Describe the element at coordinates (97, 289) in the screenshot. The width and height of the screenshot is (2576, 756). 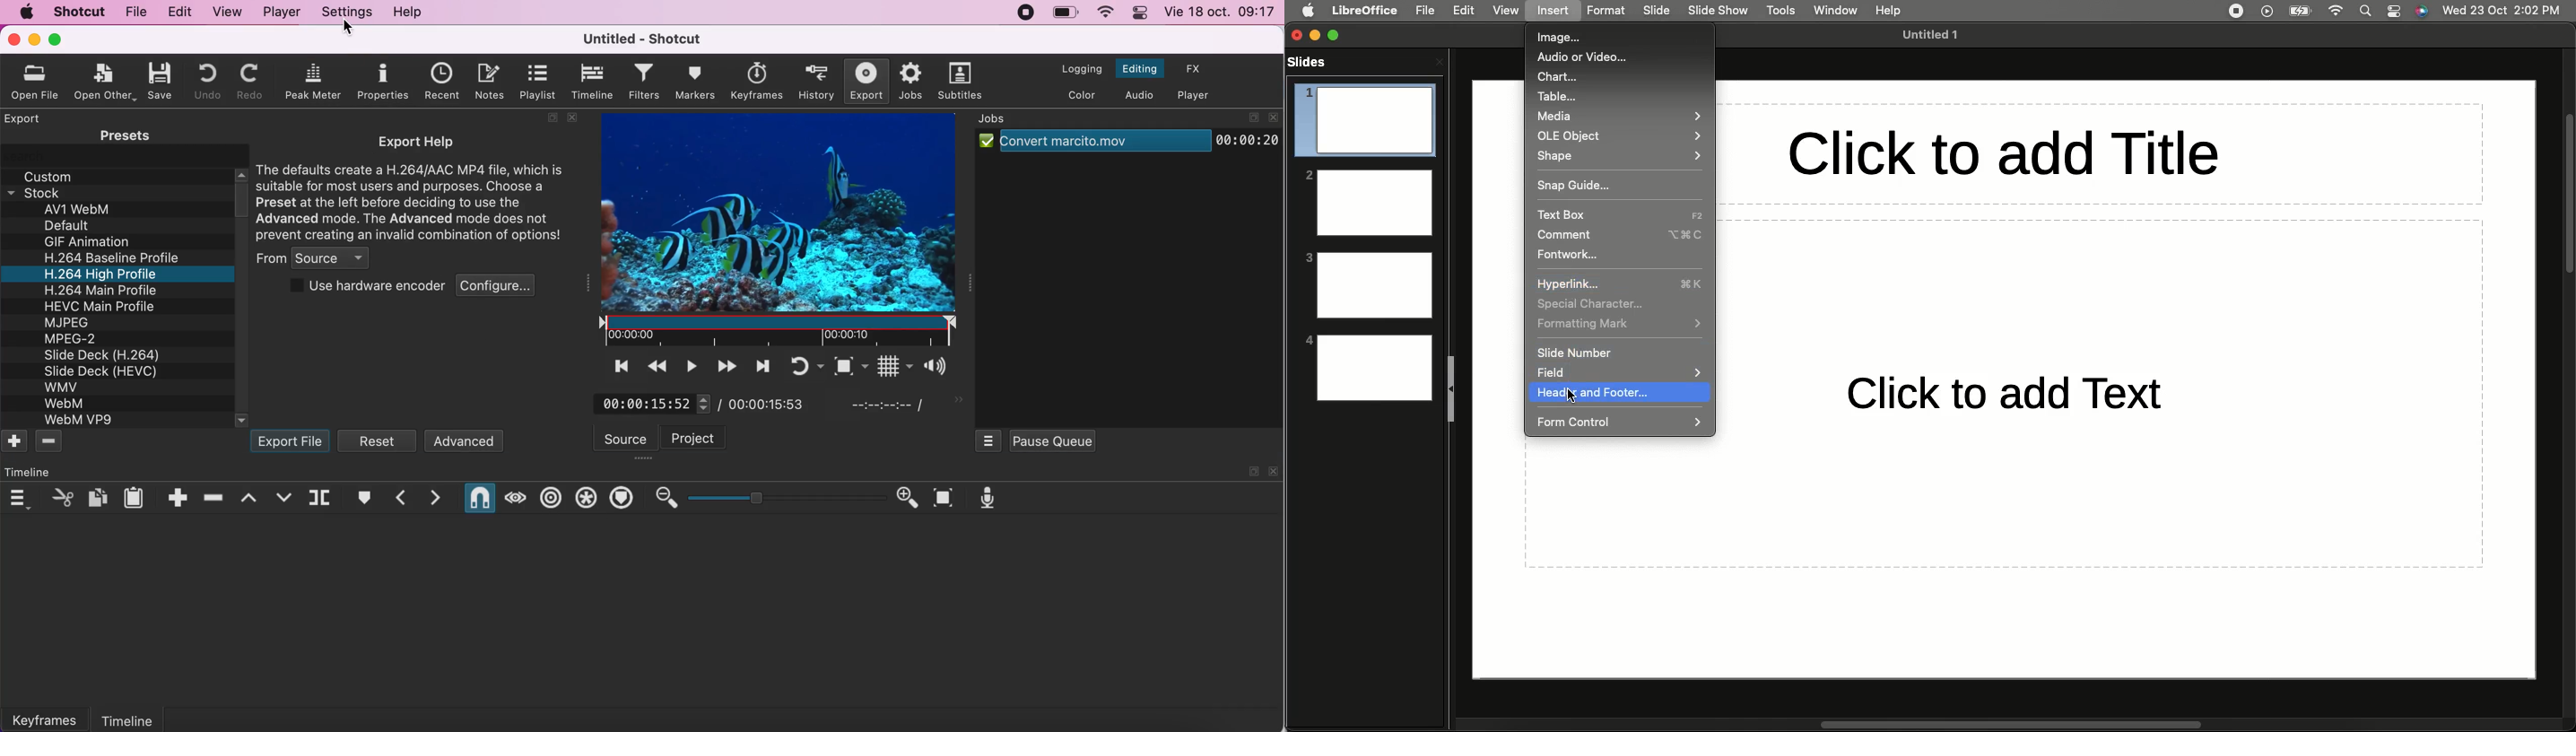
I see `H 264 Main Profile` at that location.